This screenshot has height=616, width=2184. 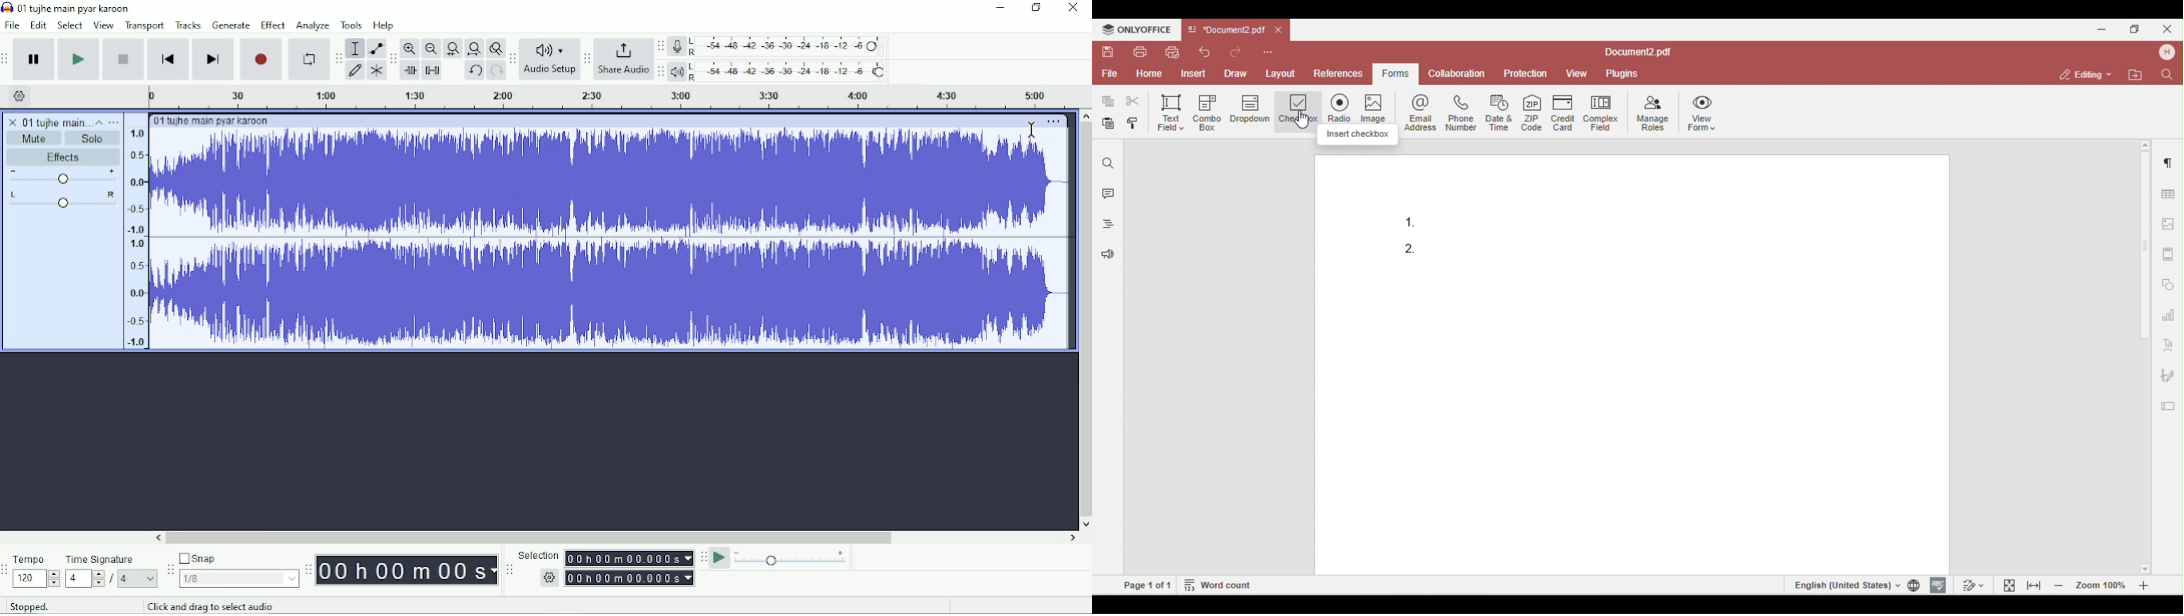 I want to click on Mute, so click(x=34, y=139).